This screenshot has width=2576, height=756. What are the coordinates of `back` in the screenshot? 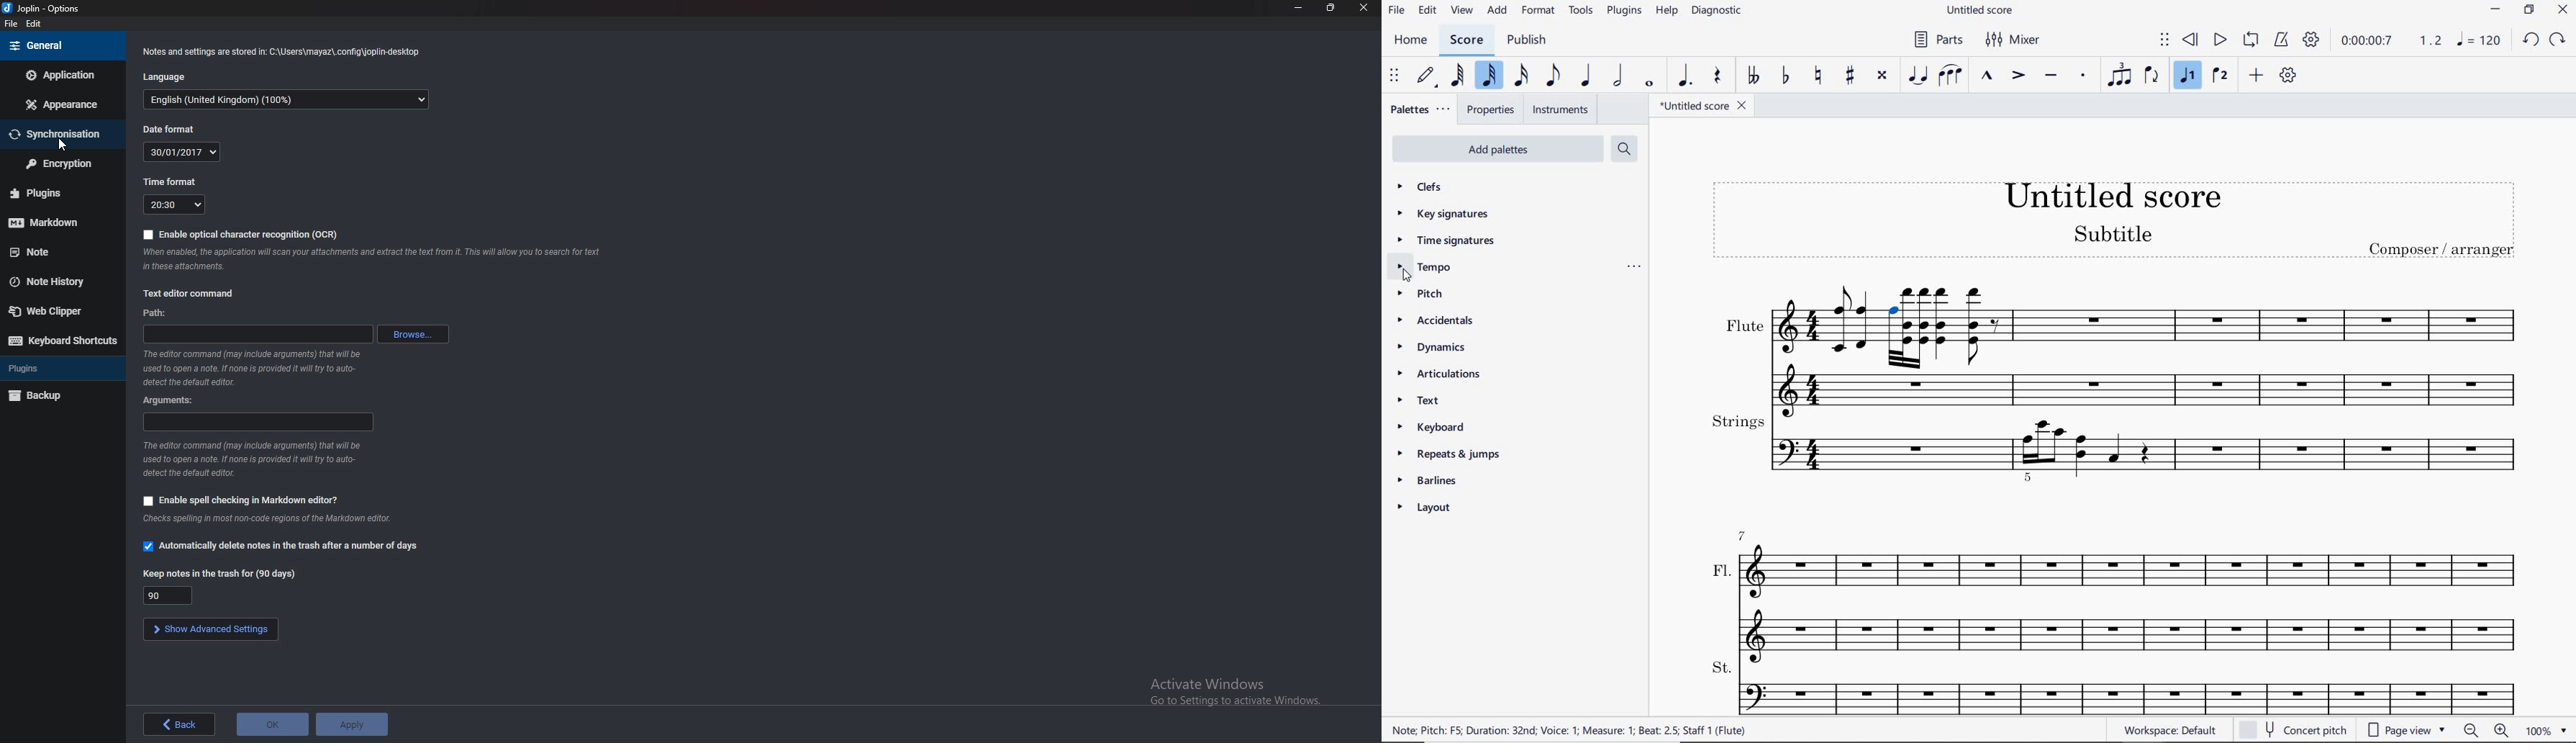 It's located at (178, 724).